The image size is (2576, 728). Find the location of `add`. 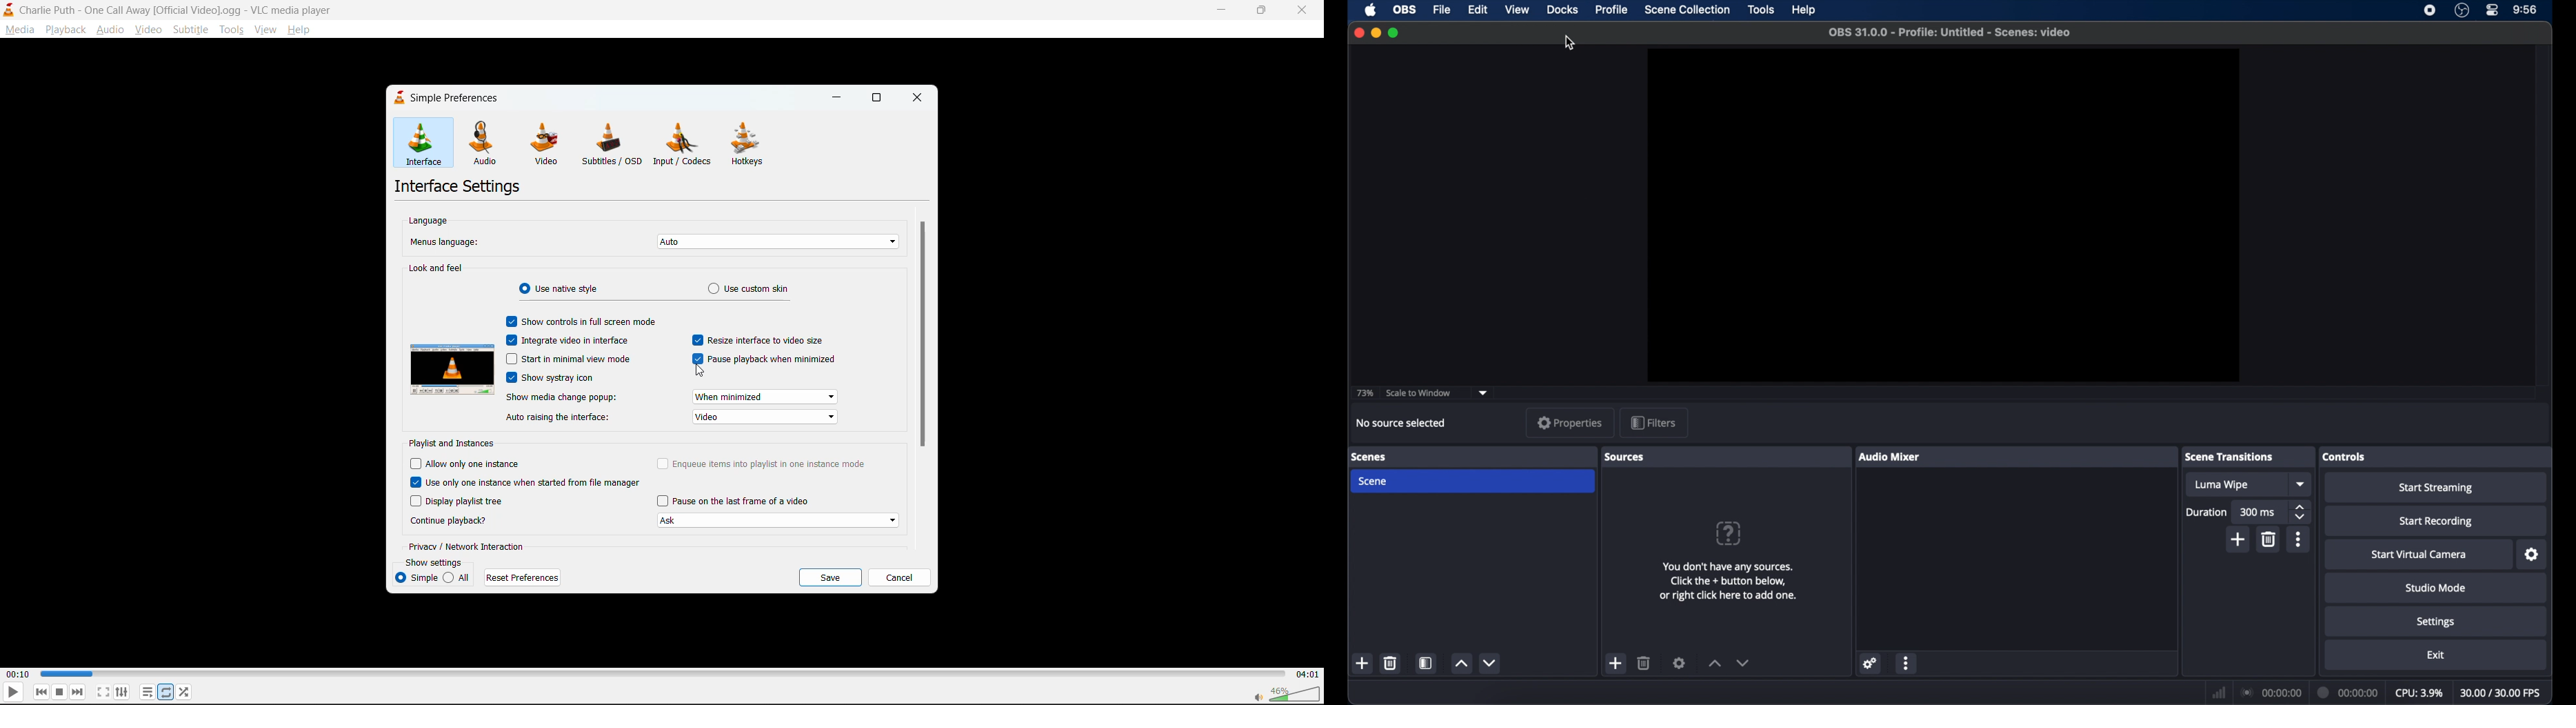

add is located at coordinates (1364, 664).